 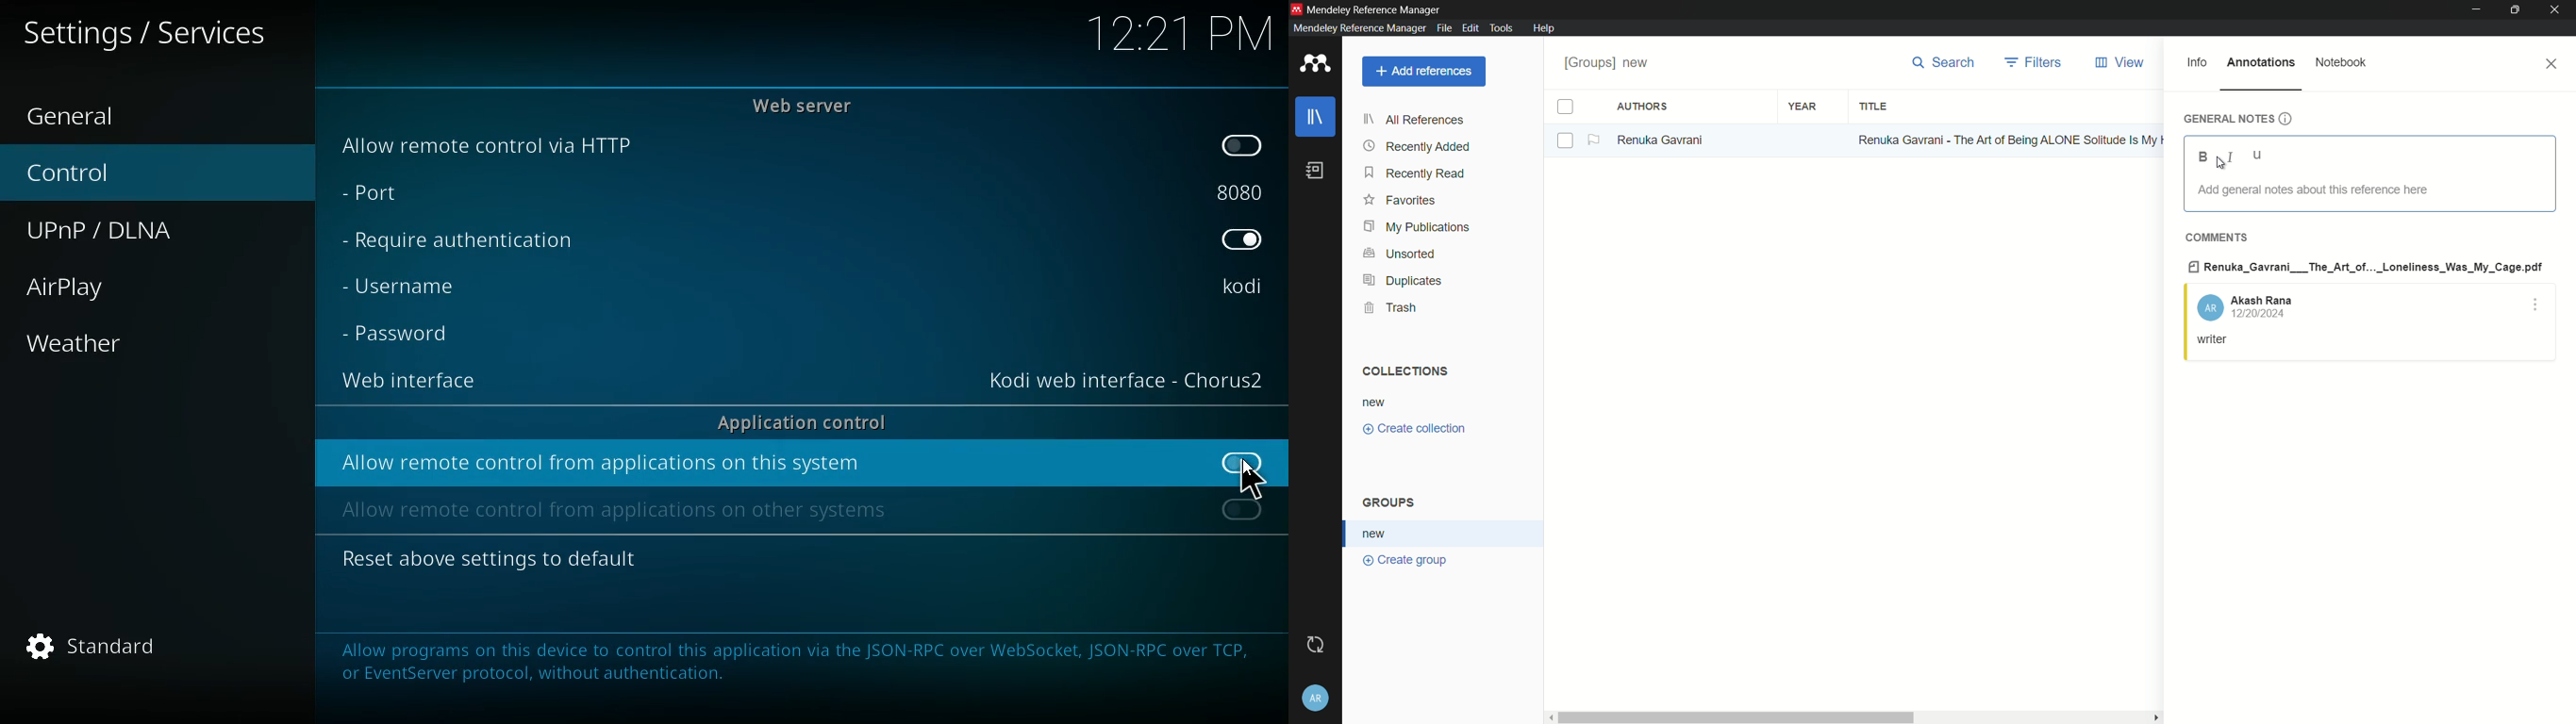 I want to click on app icon, so click(x=1315, y=64).